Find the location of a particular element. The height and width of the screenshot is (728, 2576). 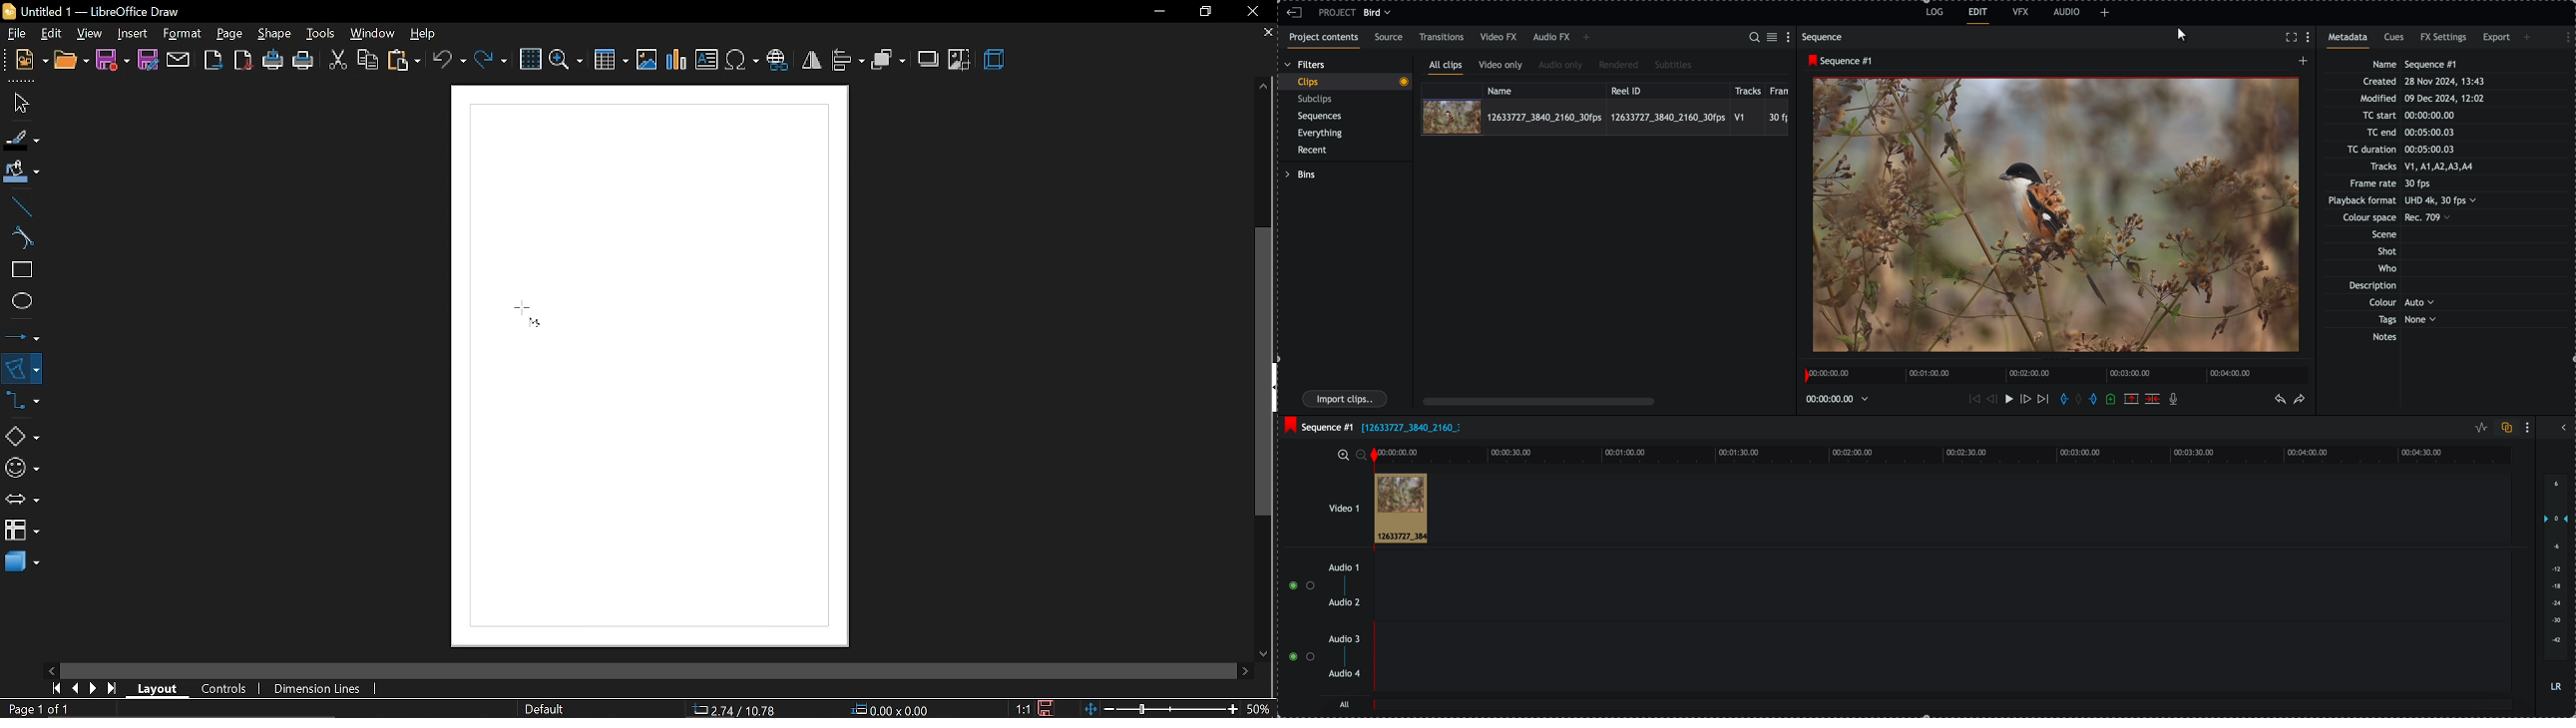

flip is located at coordinates (812, 61).